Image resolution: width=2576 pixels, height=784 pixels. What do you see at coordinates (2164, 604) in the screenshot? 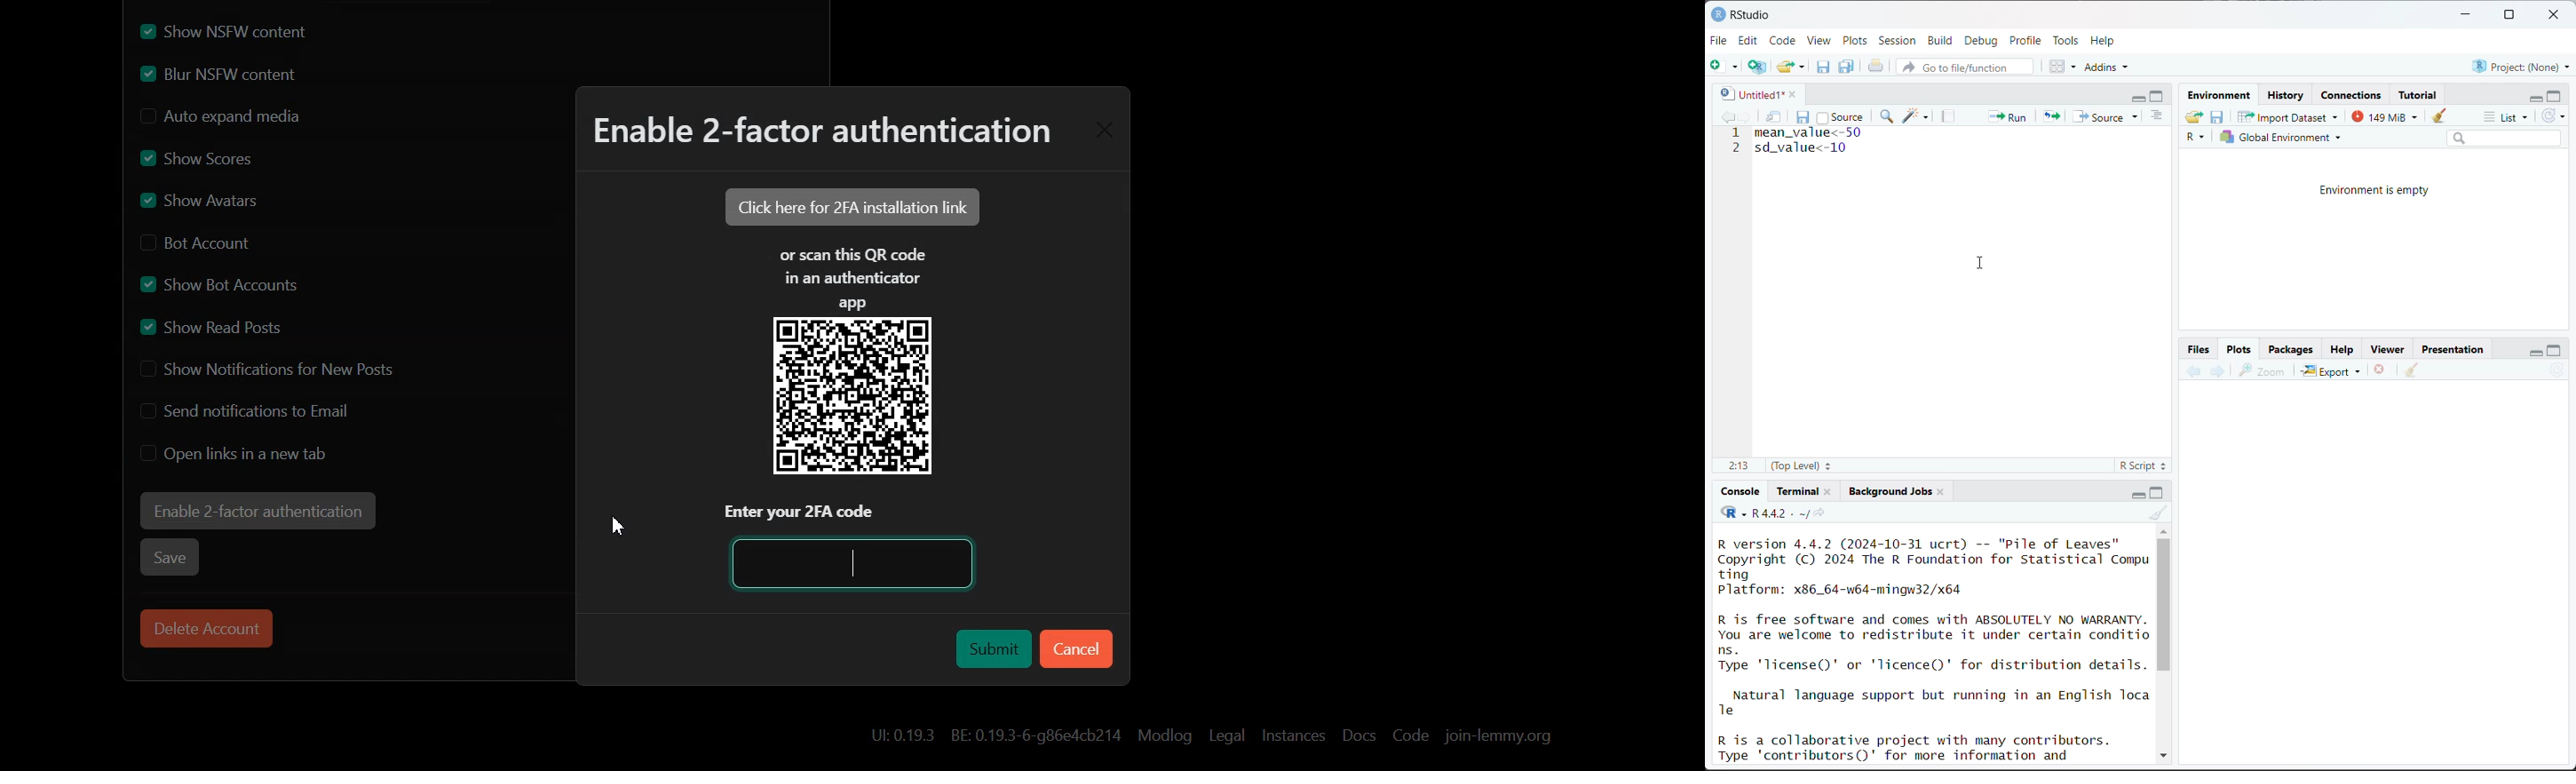
I see `vertical scroll bar` at bounding box center [2164, 604].